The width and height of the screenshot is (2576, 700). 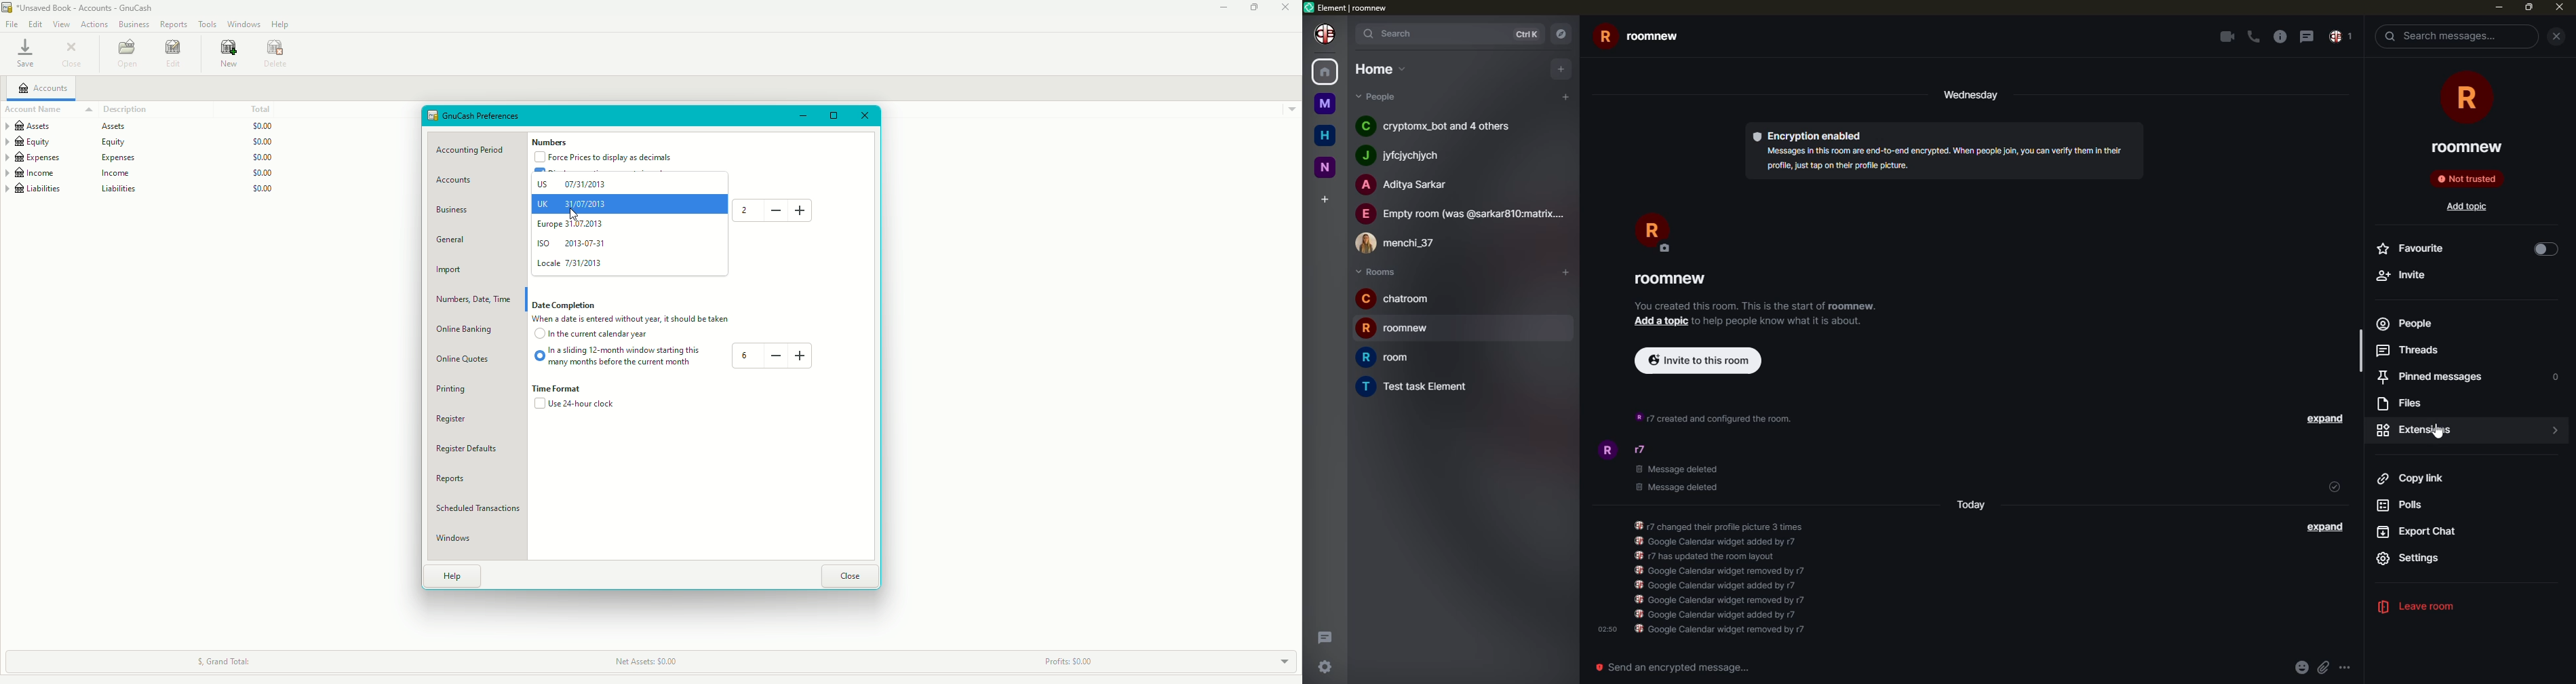 I want to click on Business, so click(x=456, y=210).